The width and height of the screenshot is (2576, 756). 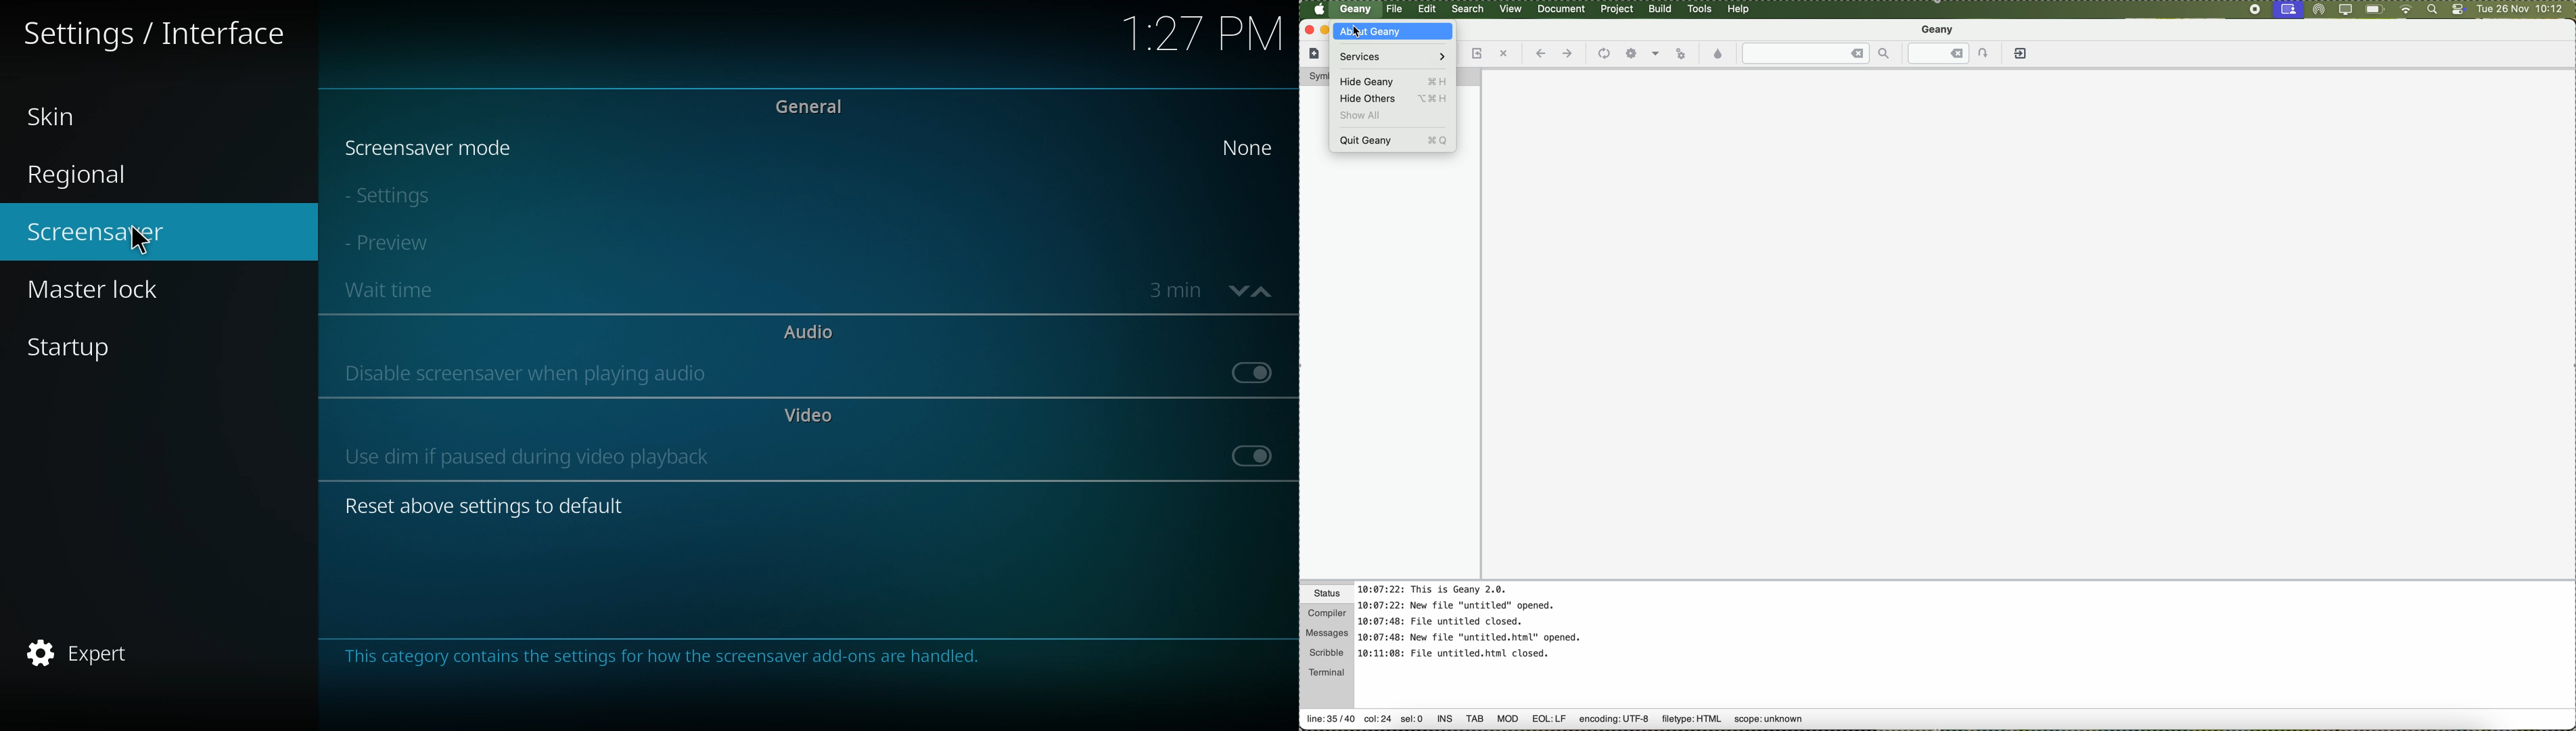 What do you see at coordinates (1252, 148) in the screenshot?
I see `none` at bounding box center [1252, 148].